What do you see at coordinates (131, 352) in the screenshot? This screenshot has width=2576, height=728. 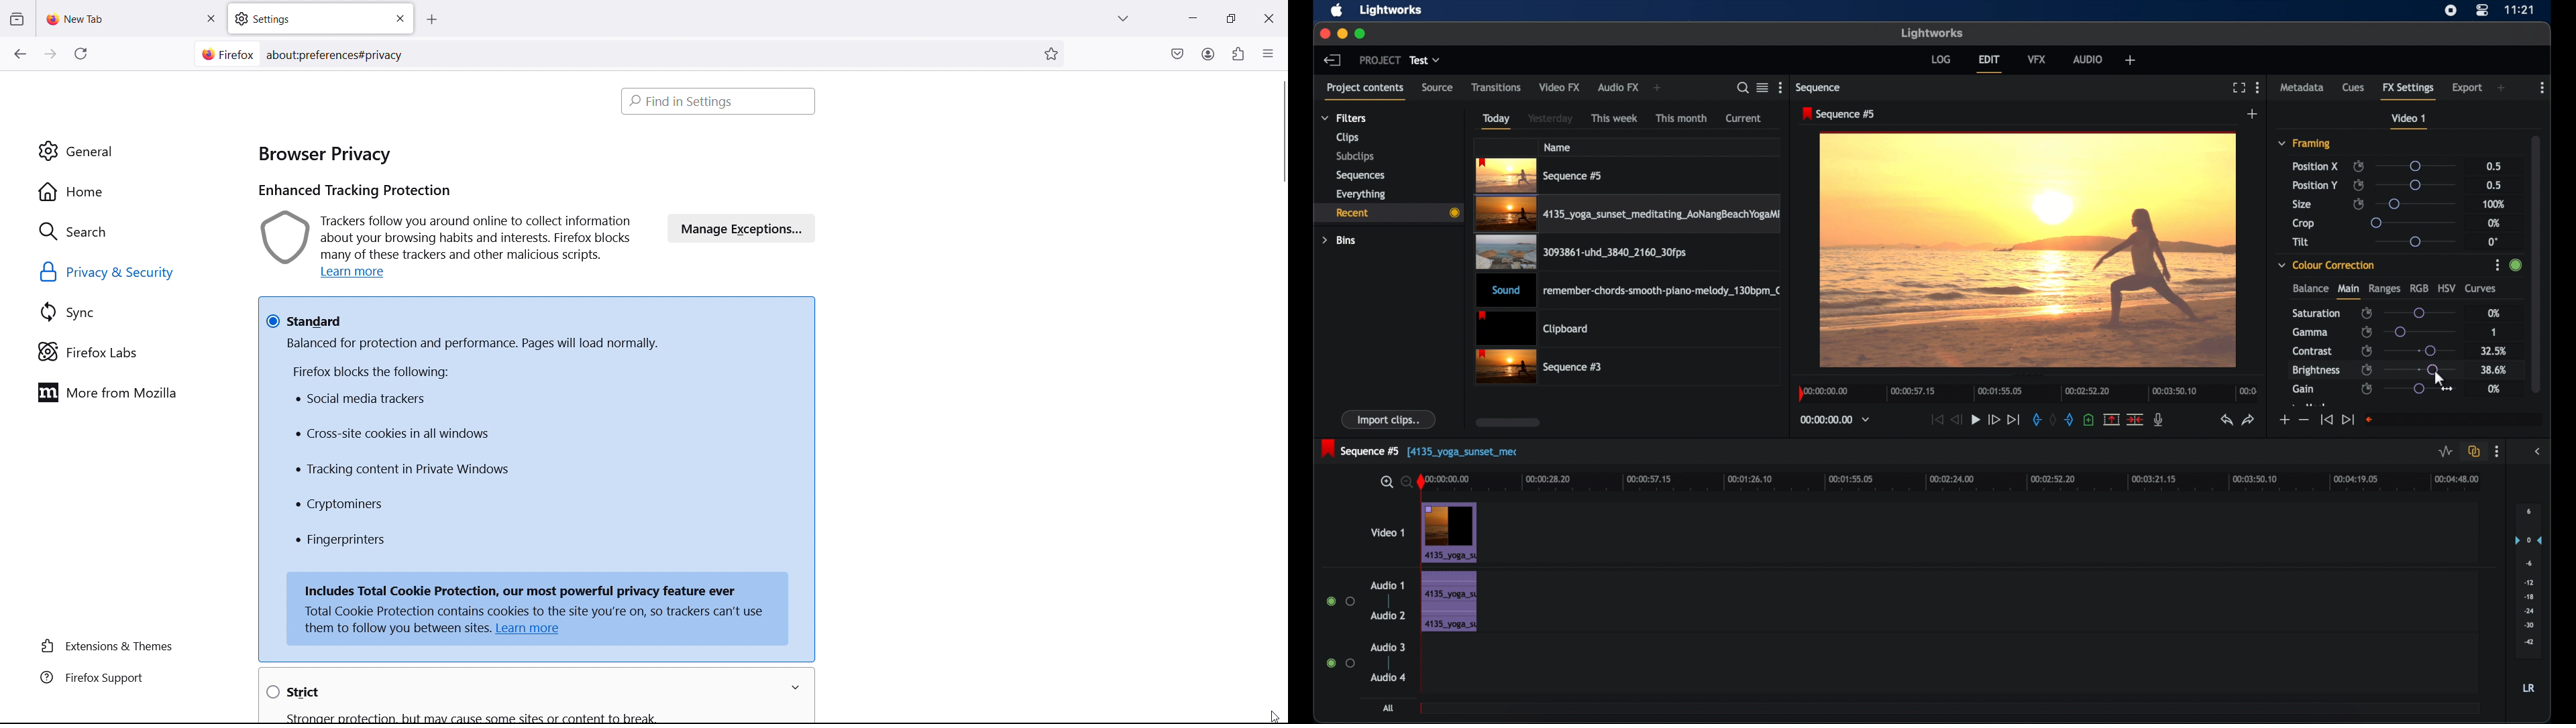 I see `firefox labs` at bounding box center [131, 352].